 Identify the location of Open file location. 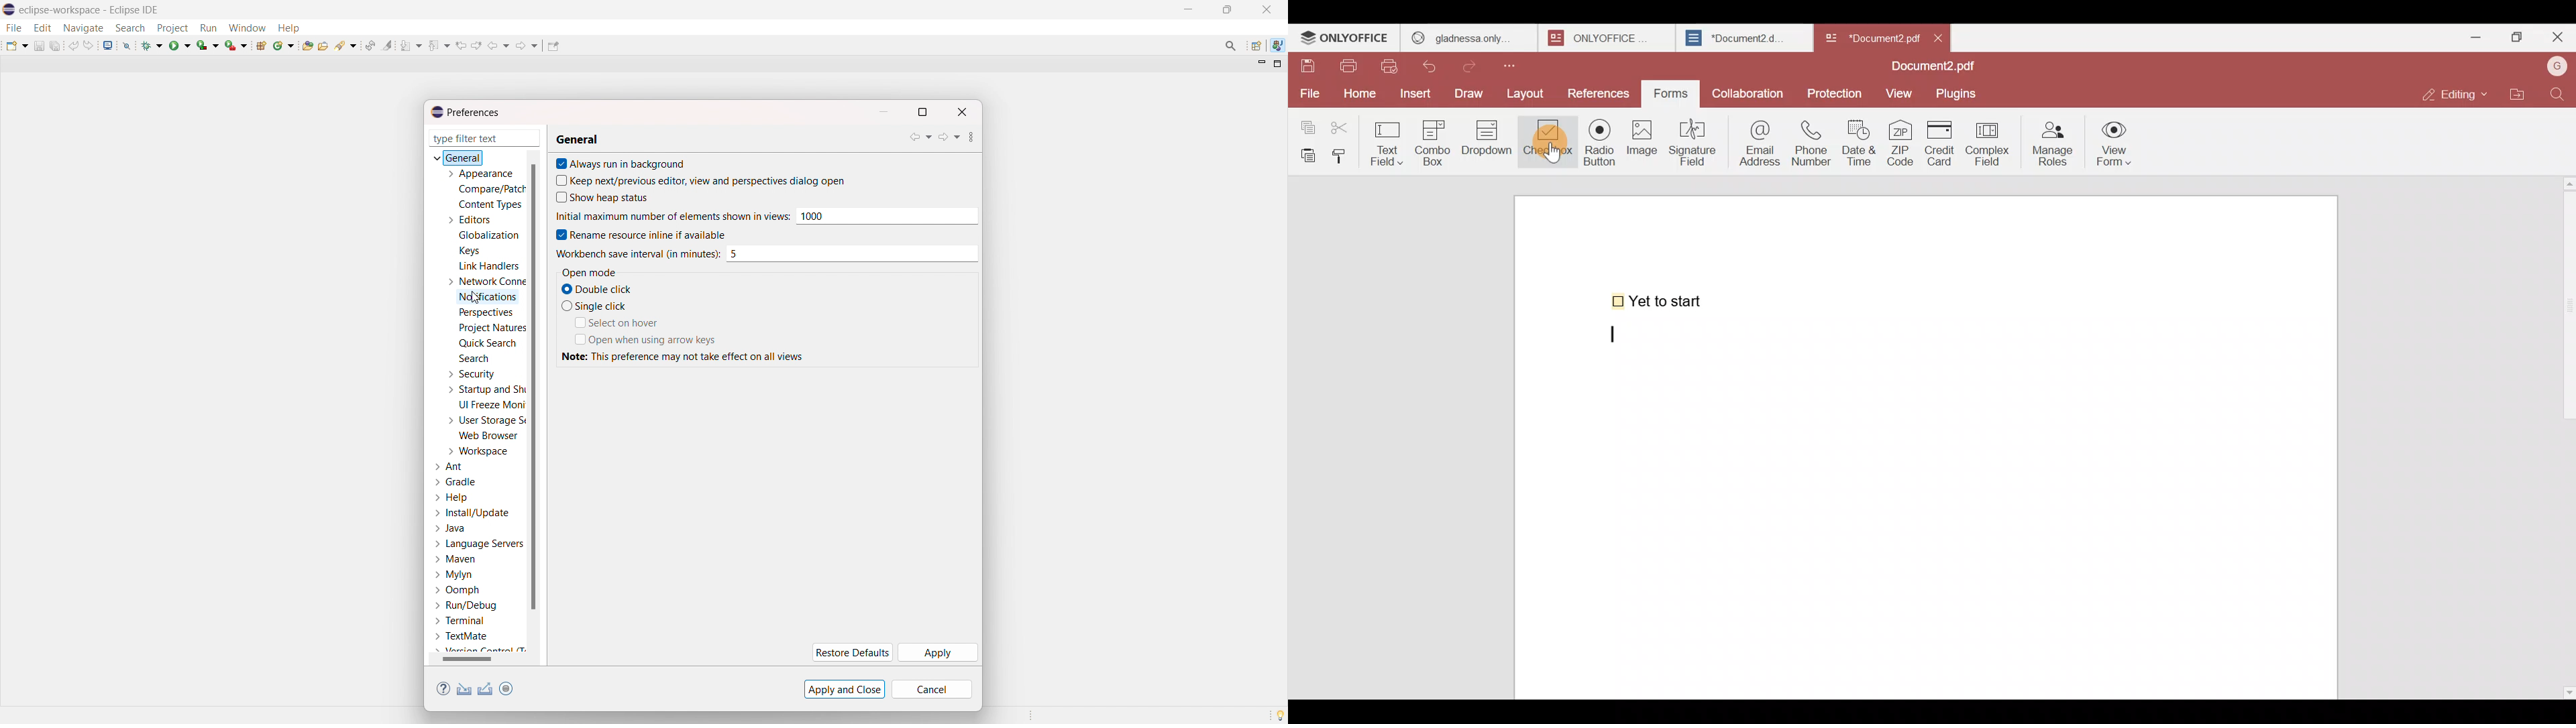
(2517, 93).